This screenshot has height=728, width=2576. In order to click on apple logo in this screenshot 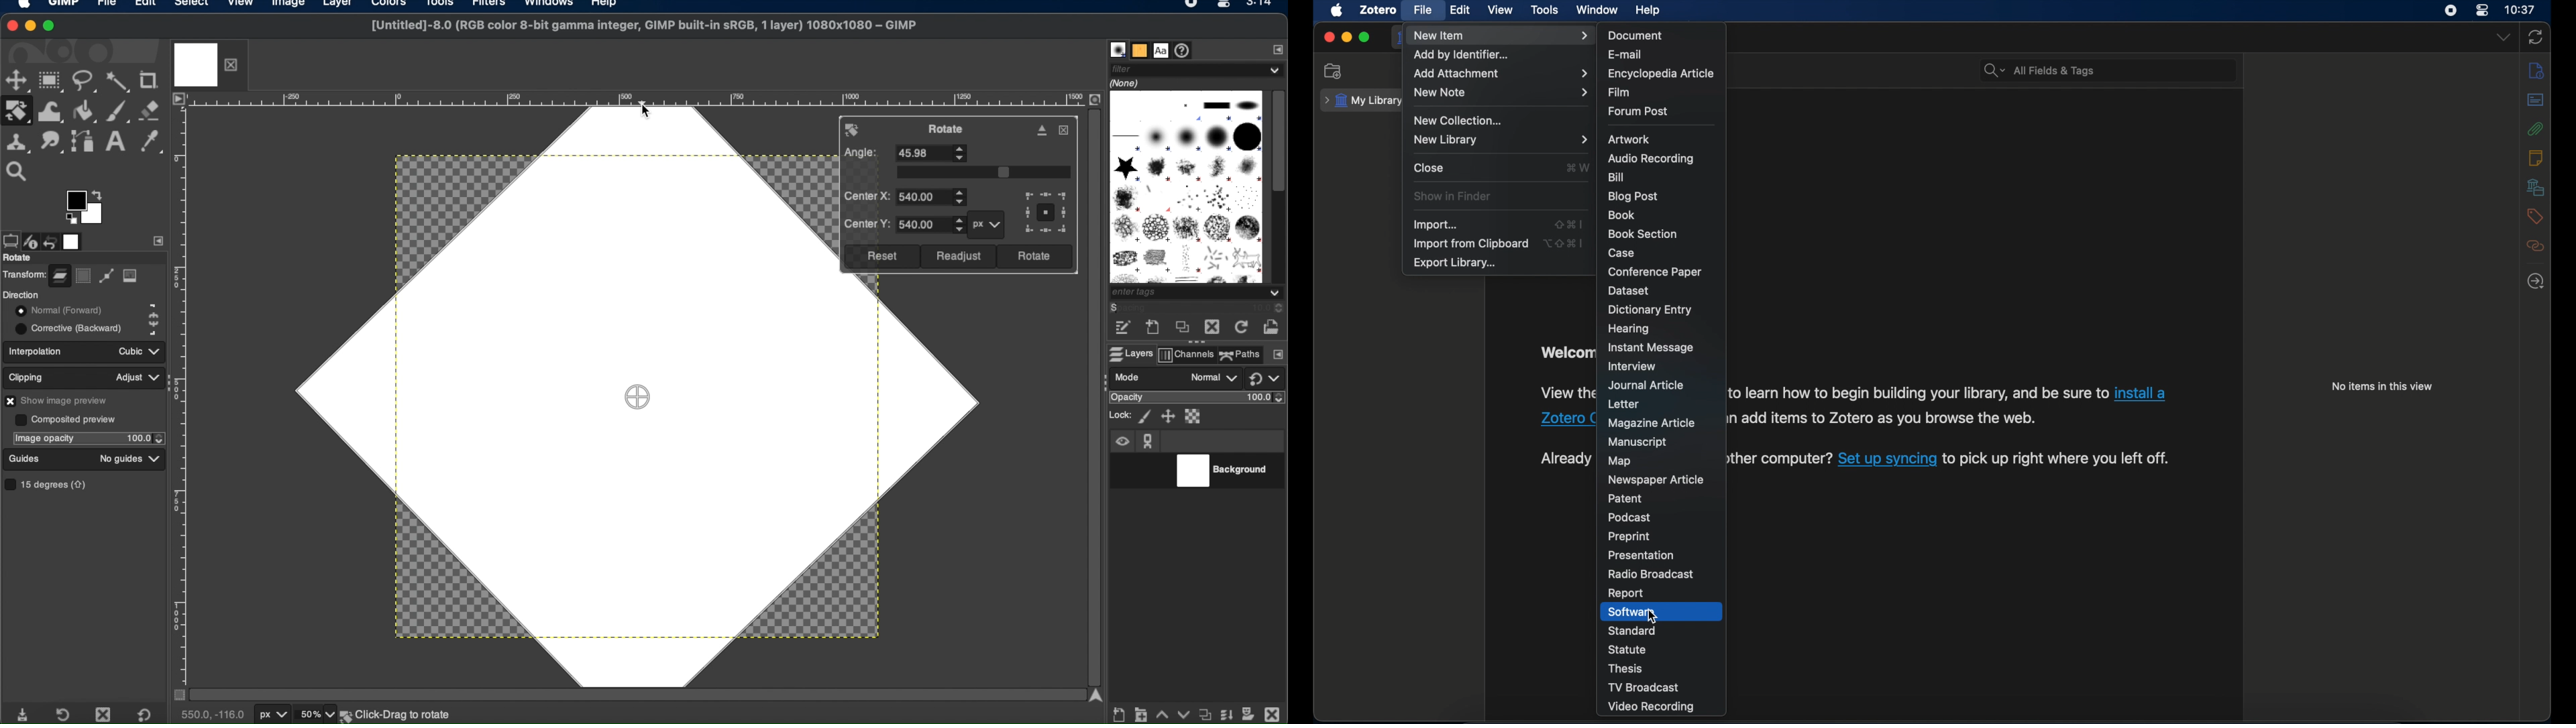, I will do `click(23, 7)`.